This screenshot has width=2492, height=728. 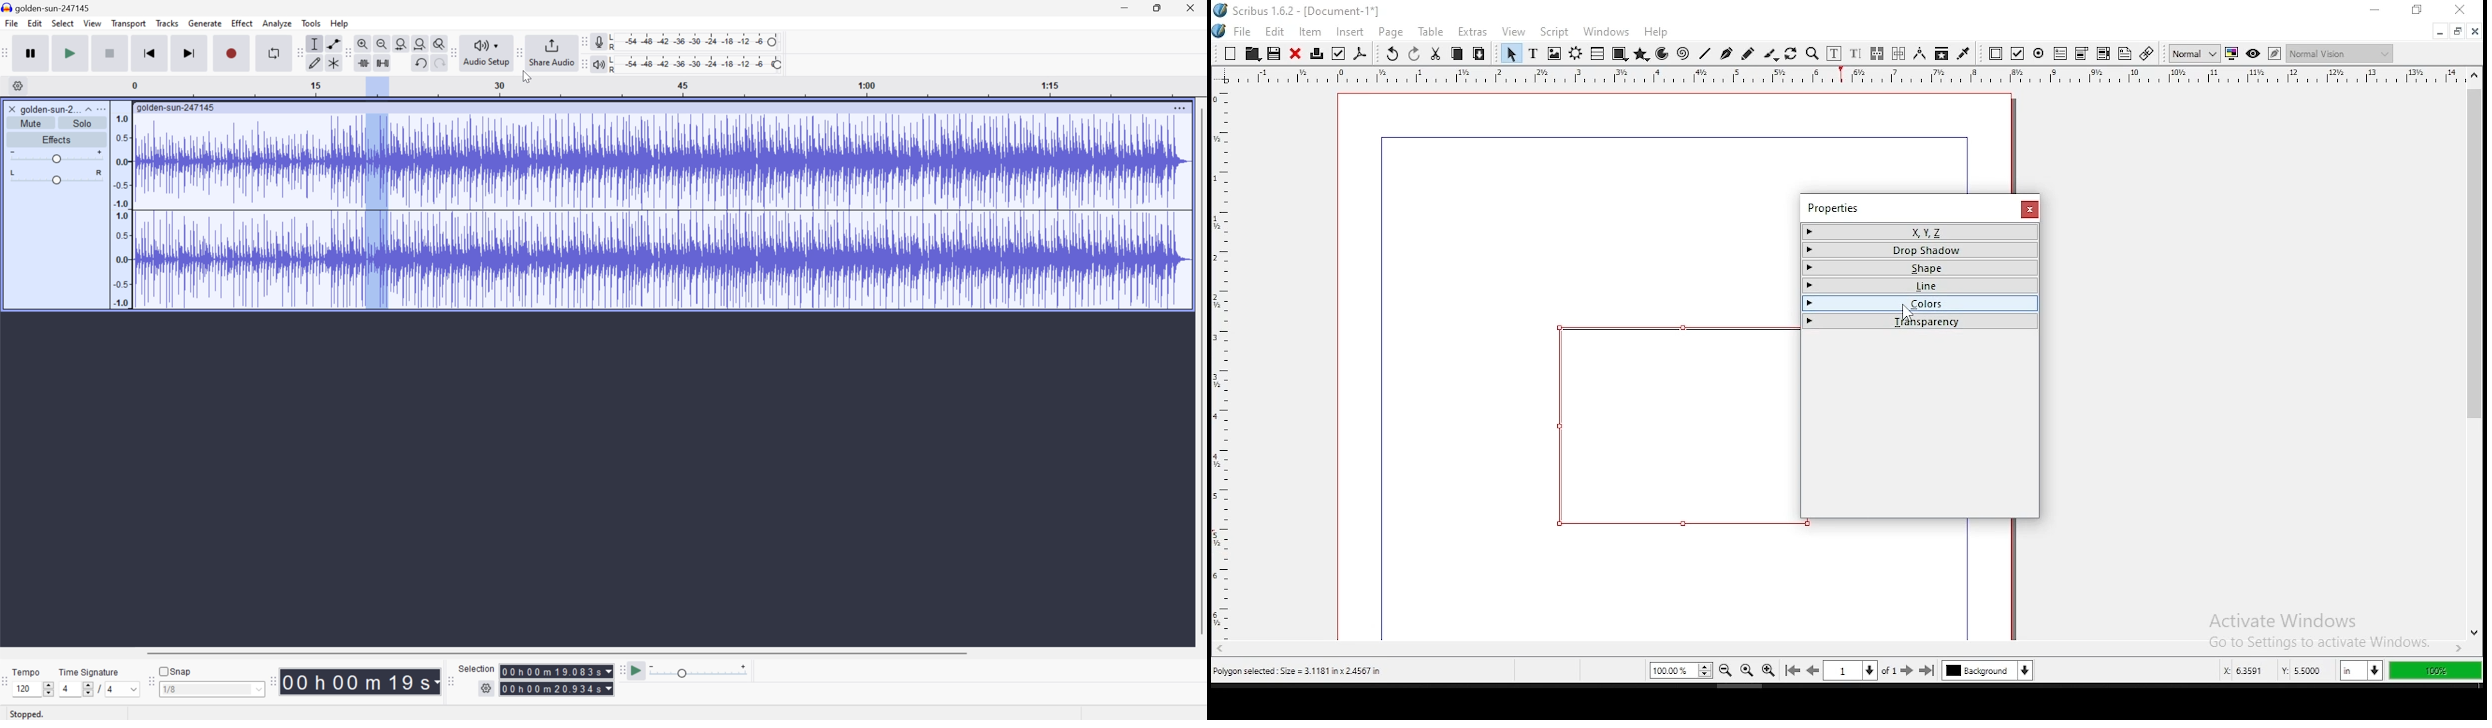 What do you see at coordinates (71, 53) in the screenshot?
I see `Play` at bounding box center [71, 53].